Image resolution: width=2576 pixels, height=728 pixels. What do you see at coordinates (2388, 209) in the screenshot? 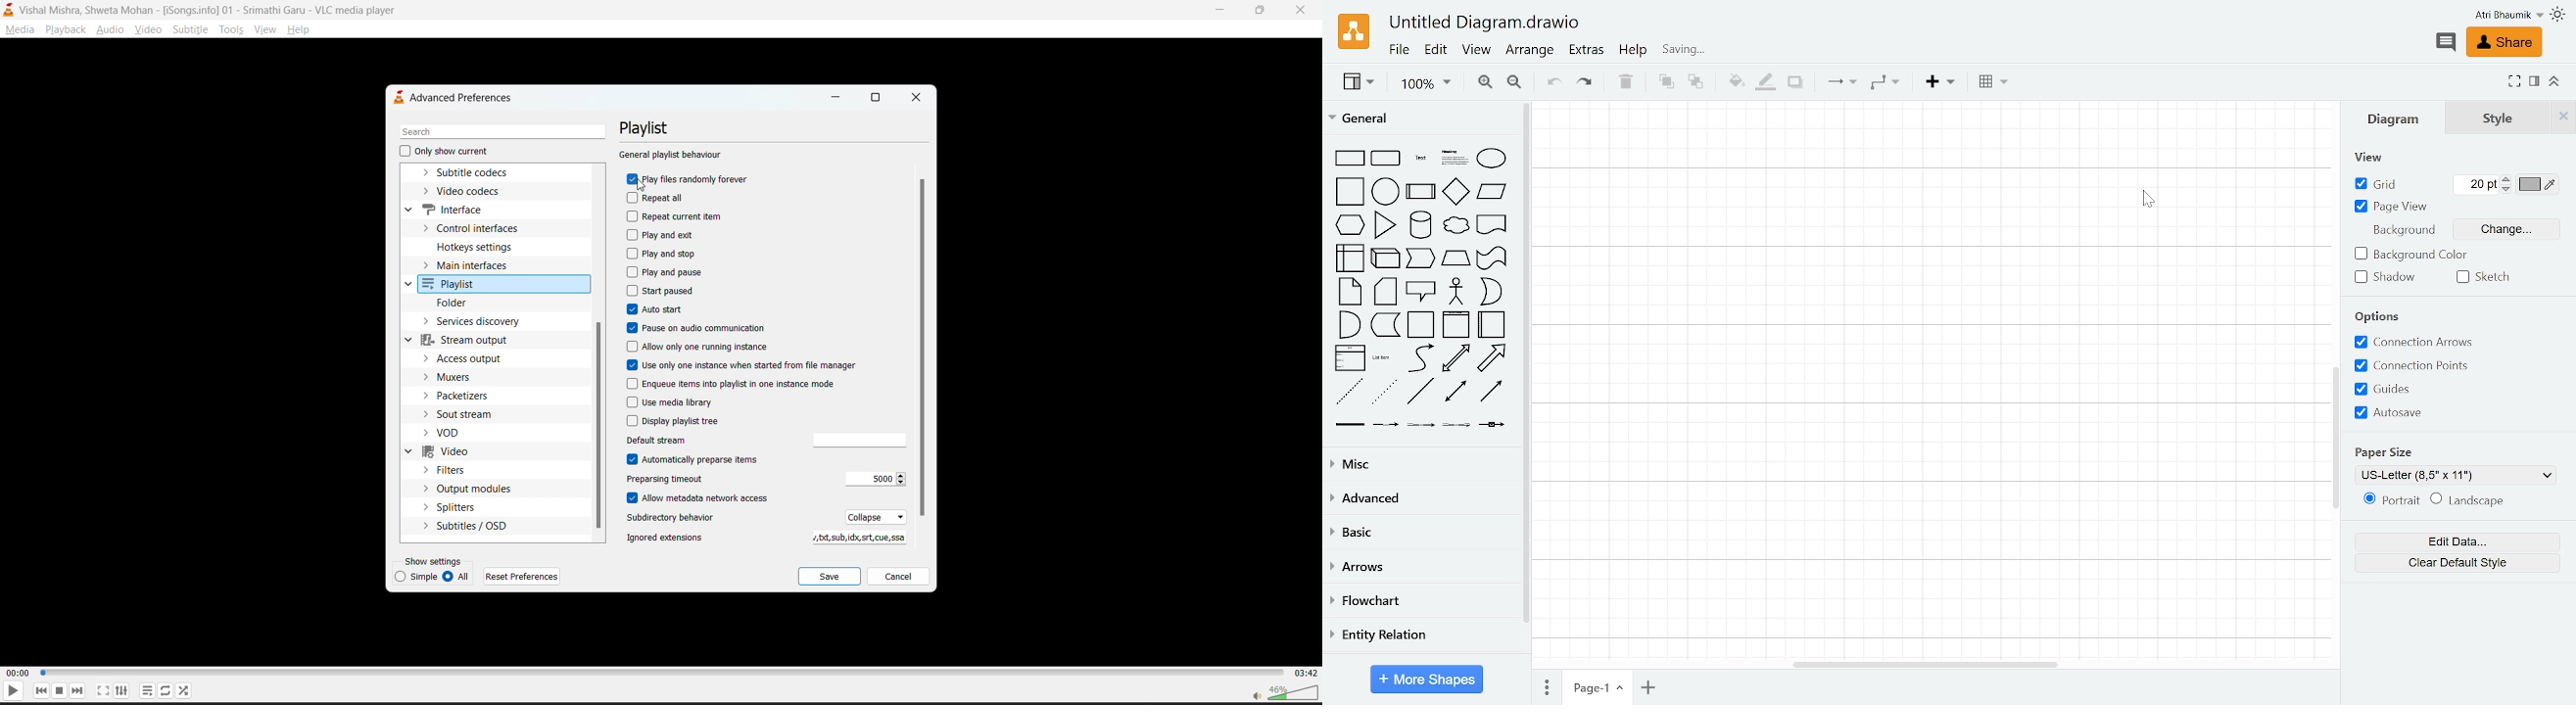
I see `Page view` at bounding box center [2388, 209].